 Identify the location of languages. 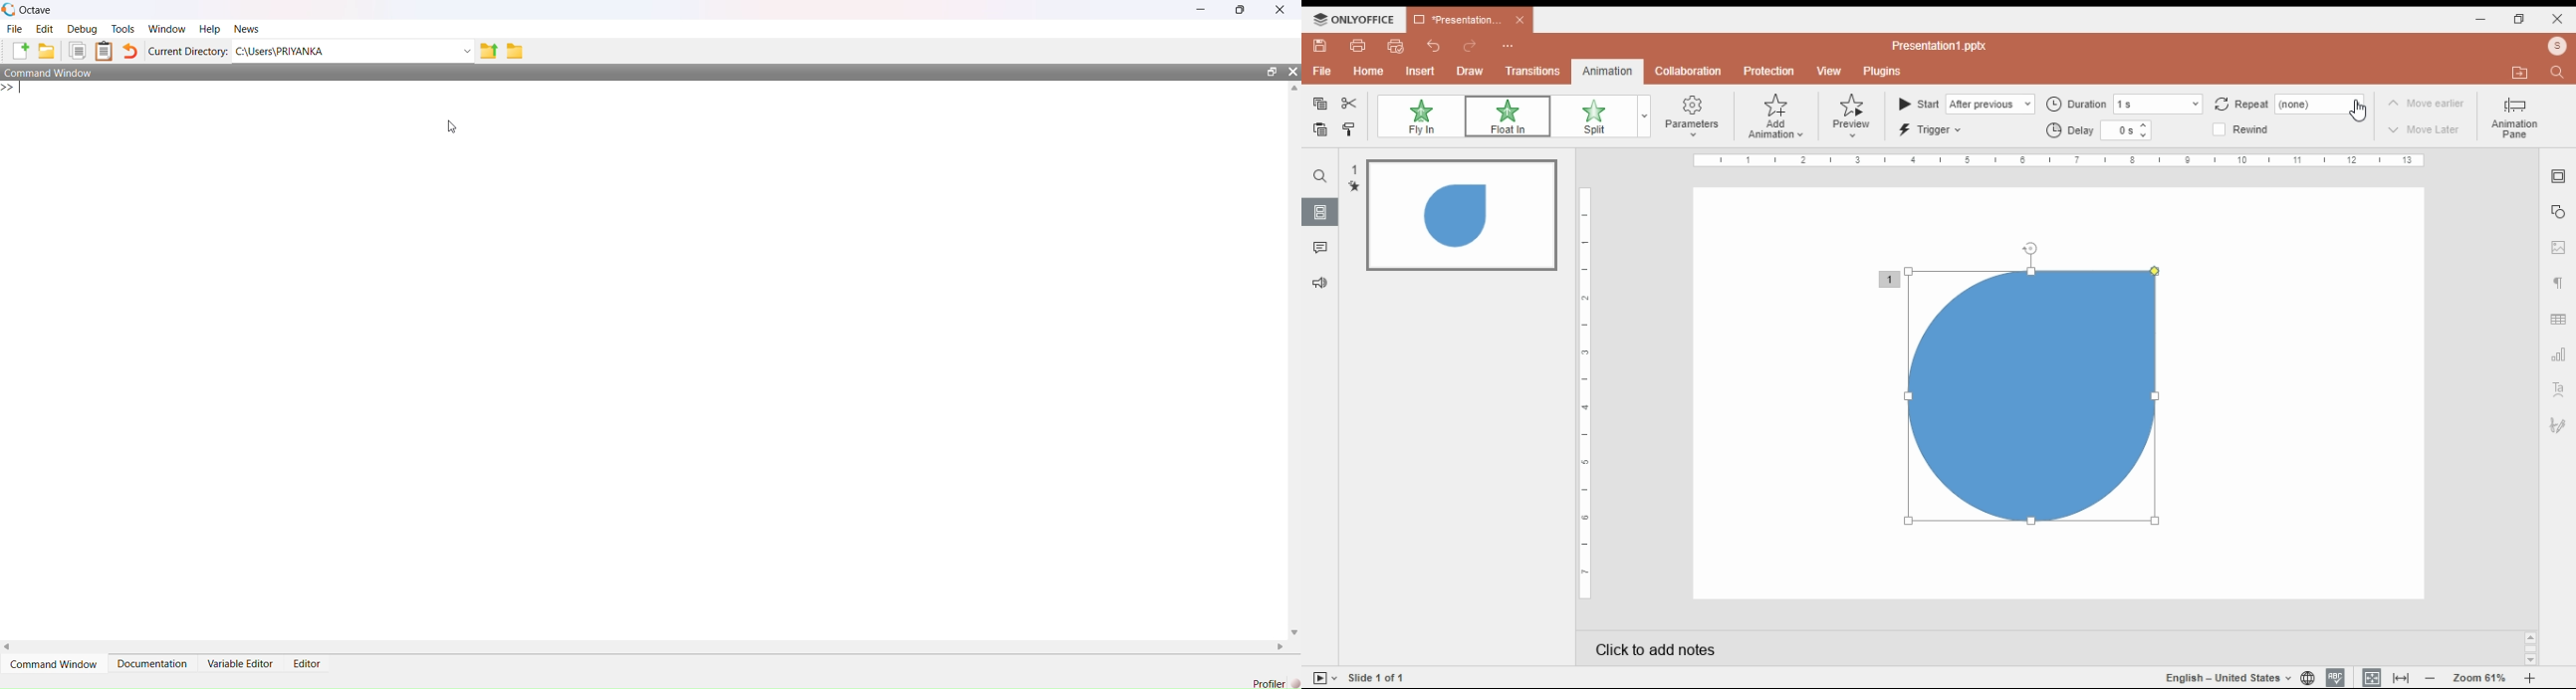
(2228, 677).